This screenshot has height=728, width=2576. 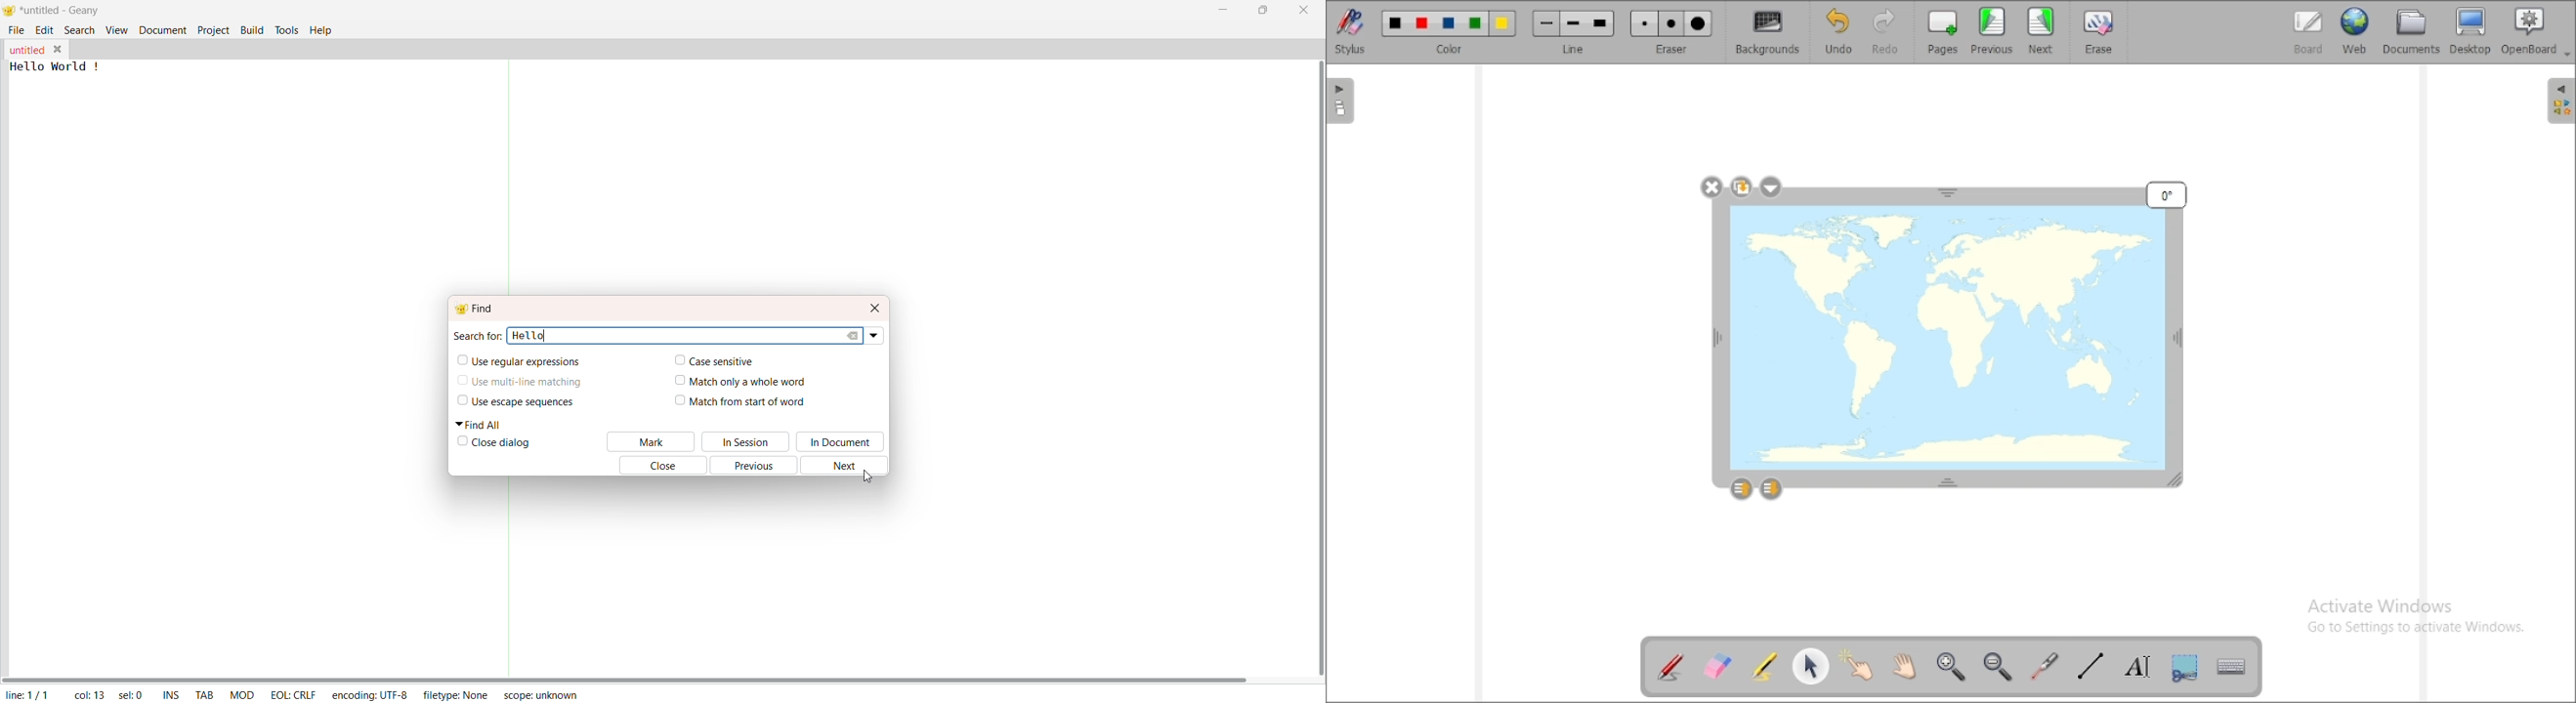 What do you see at coordinates (2046, 667) in the screenshot?
I see `virtual laser pointer` at bounding box center [2046, 667].